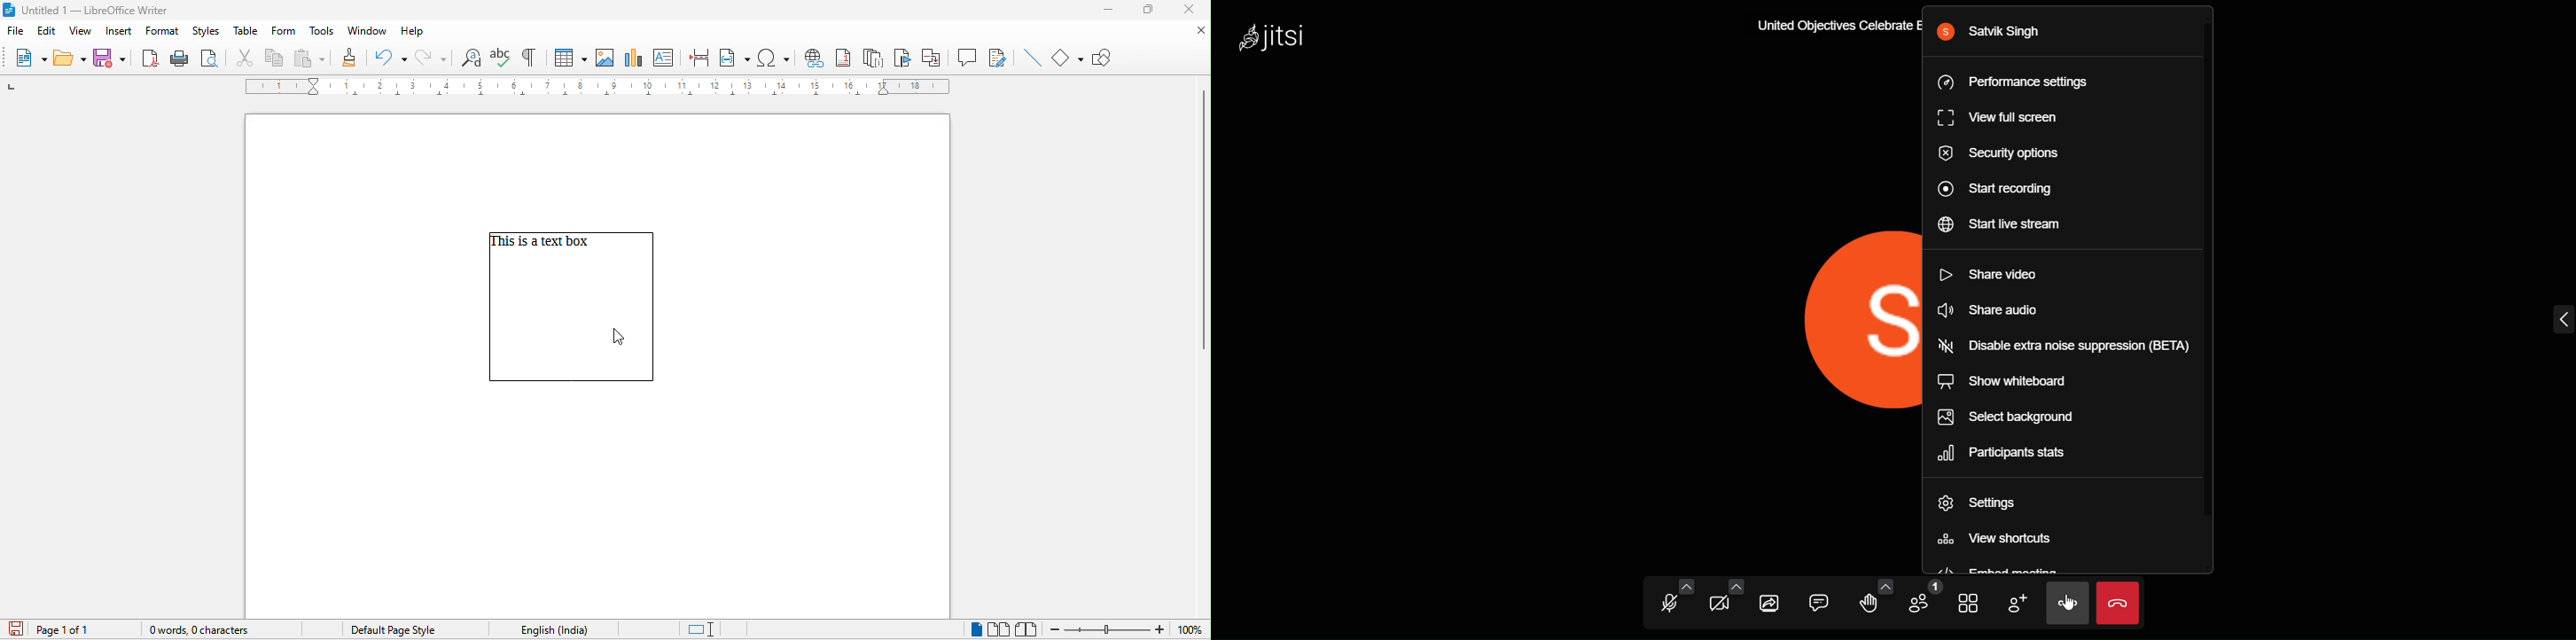 This screenshot has width=2576, height=644. What do you see at coordinates (1190, 10) in the screenshot?
I see `close` at bounding box center [1190, 10].